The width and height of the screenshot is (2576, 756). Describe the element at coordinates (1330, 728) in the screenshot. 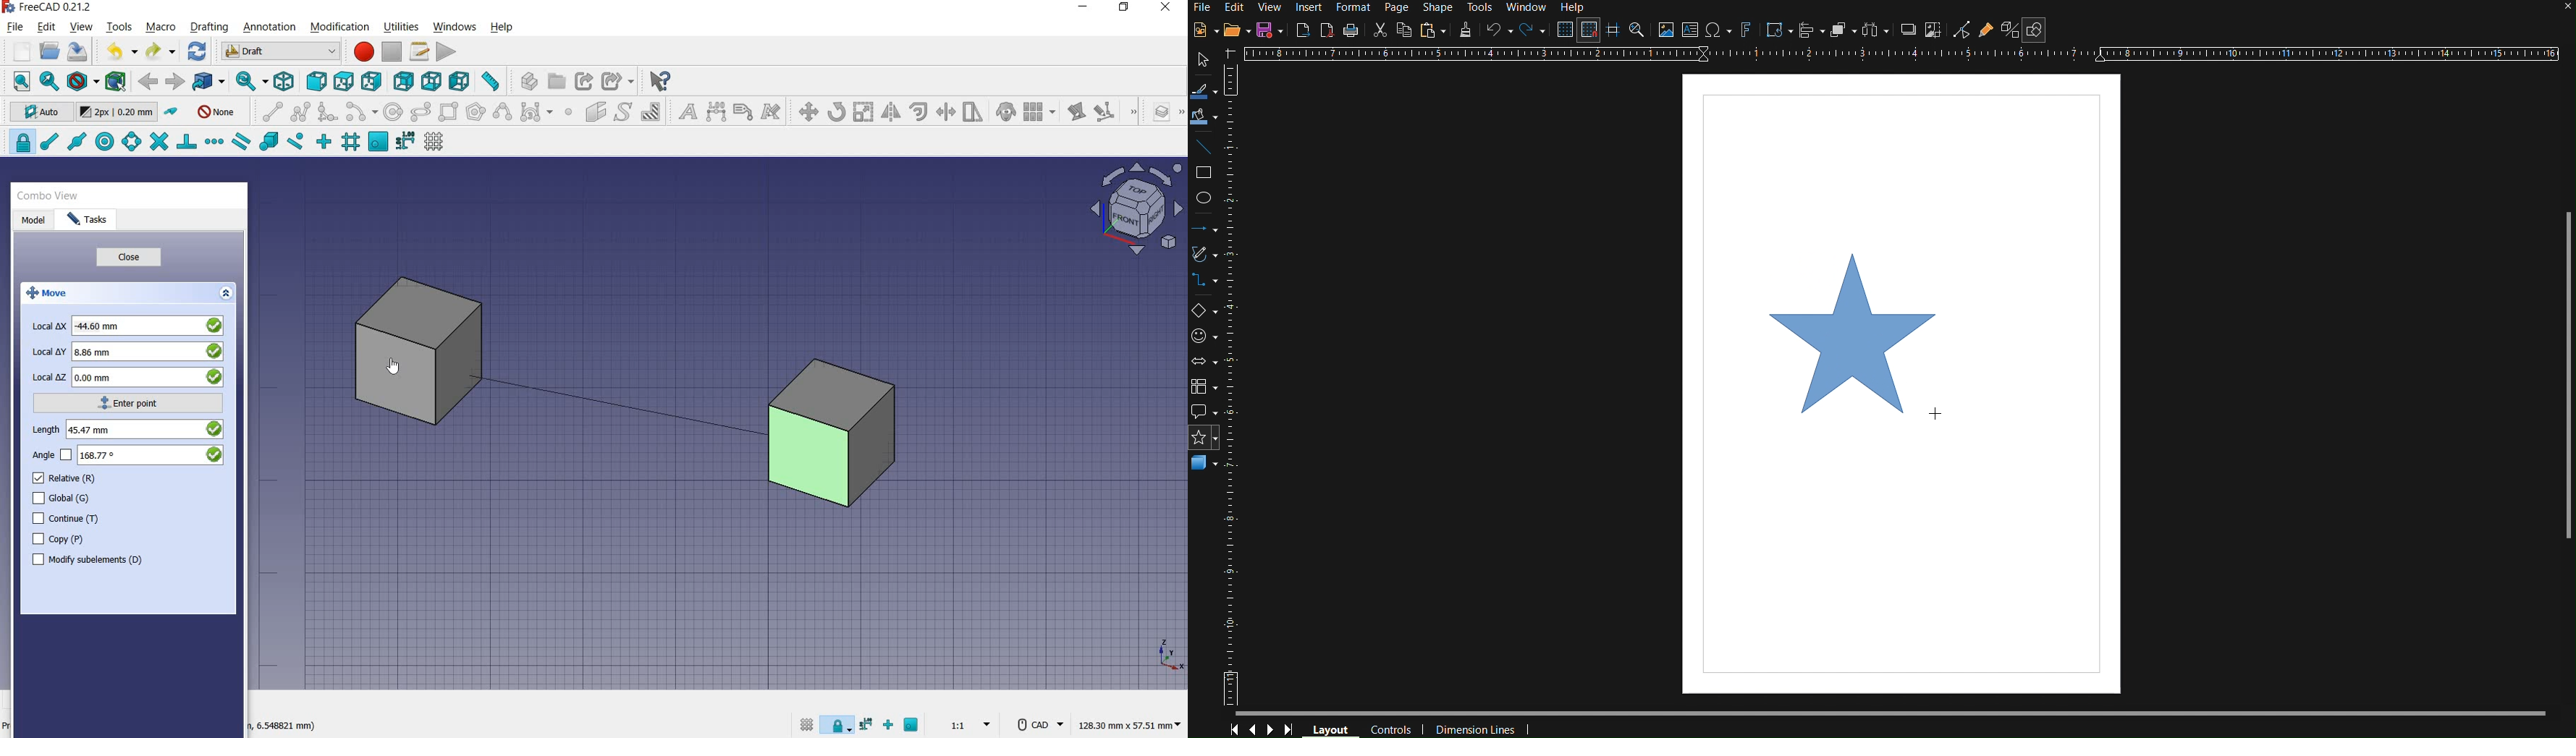

I see `Layout` at that location.